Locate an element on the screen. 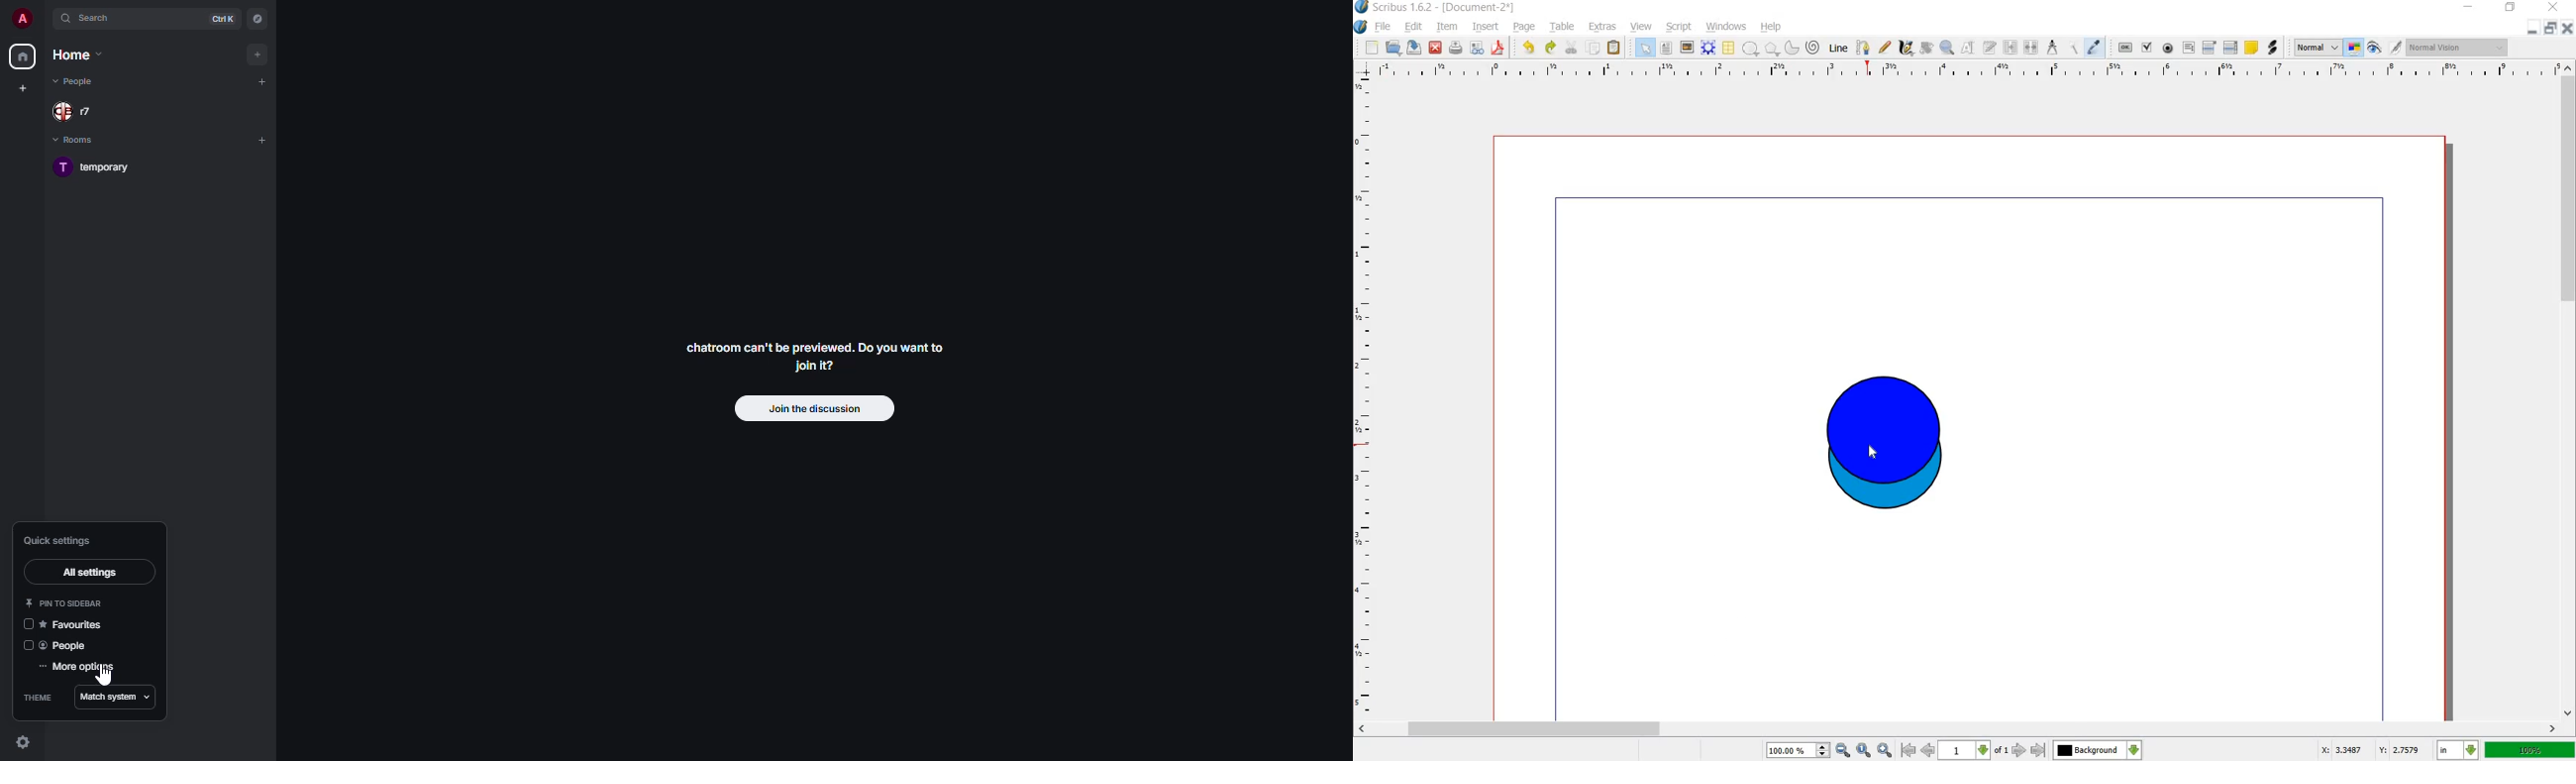 Image resolution: width=2576 pixels, height=784 pixels. calligraphic line is located at coordinates (1906, 50).